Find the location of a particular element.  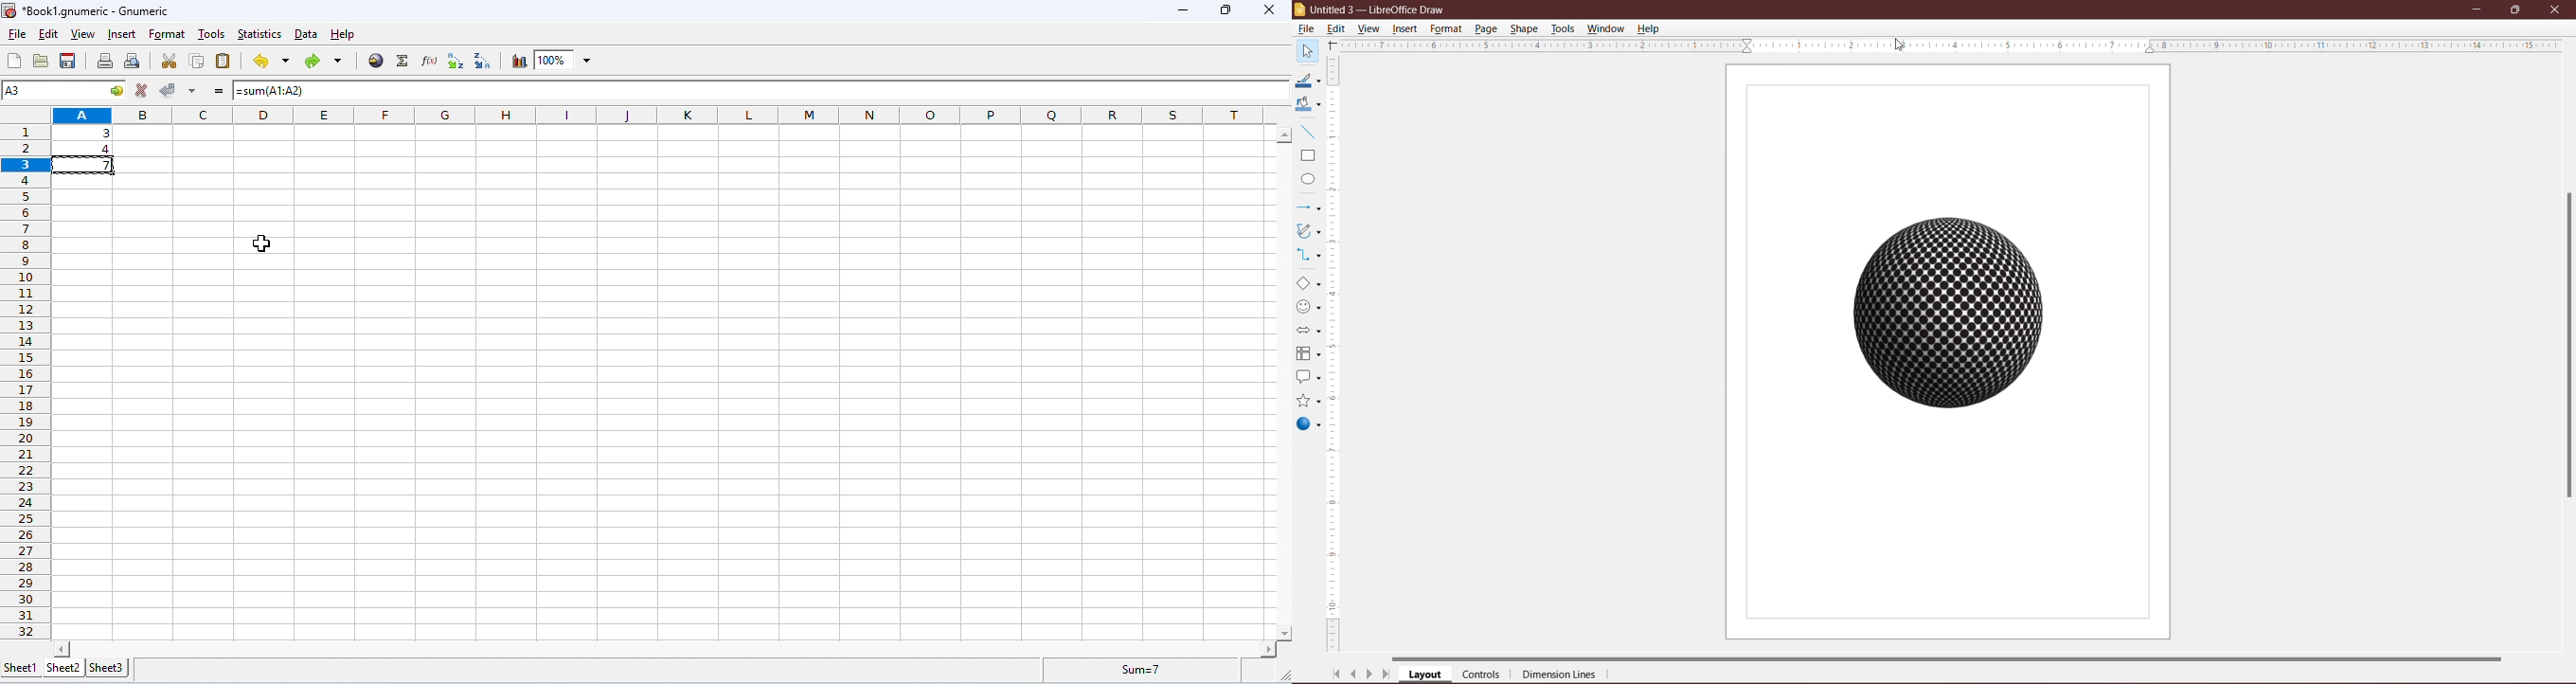

cell copied is located at coordinates (85, 164).